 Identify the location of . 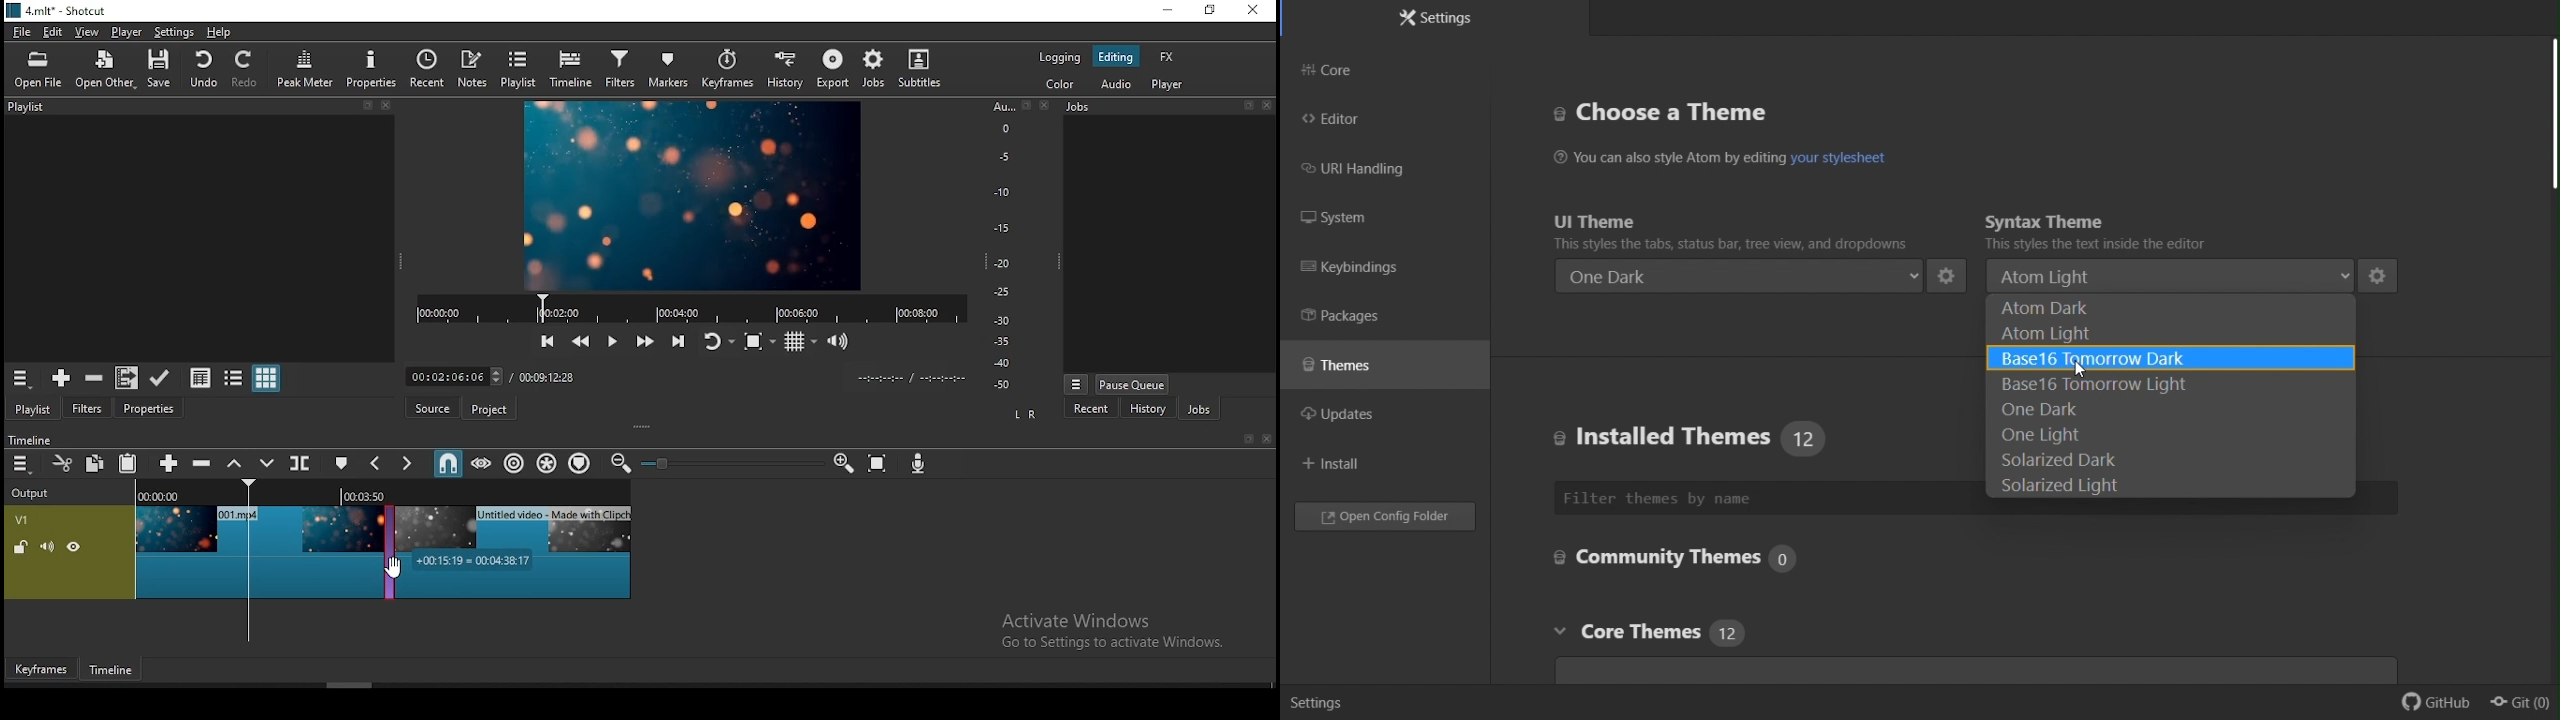
(165, 462).